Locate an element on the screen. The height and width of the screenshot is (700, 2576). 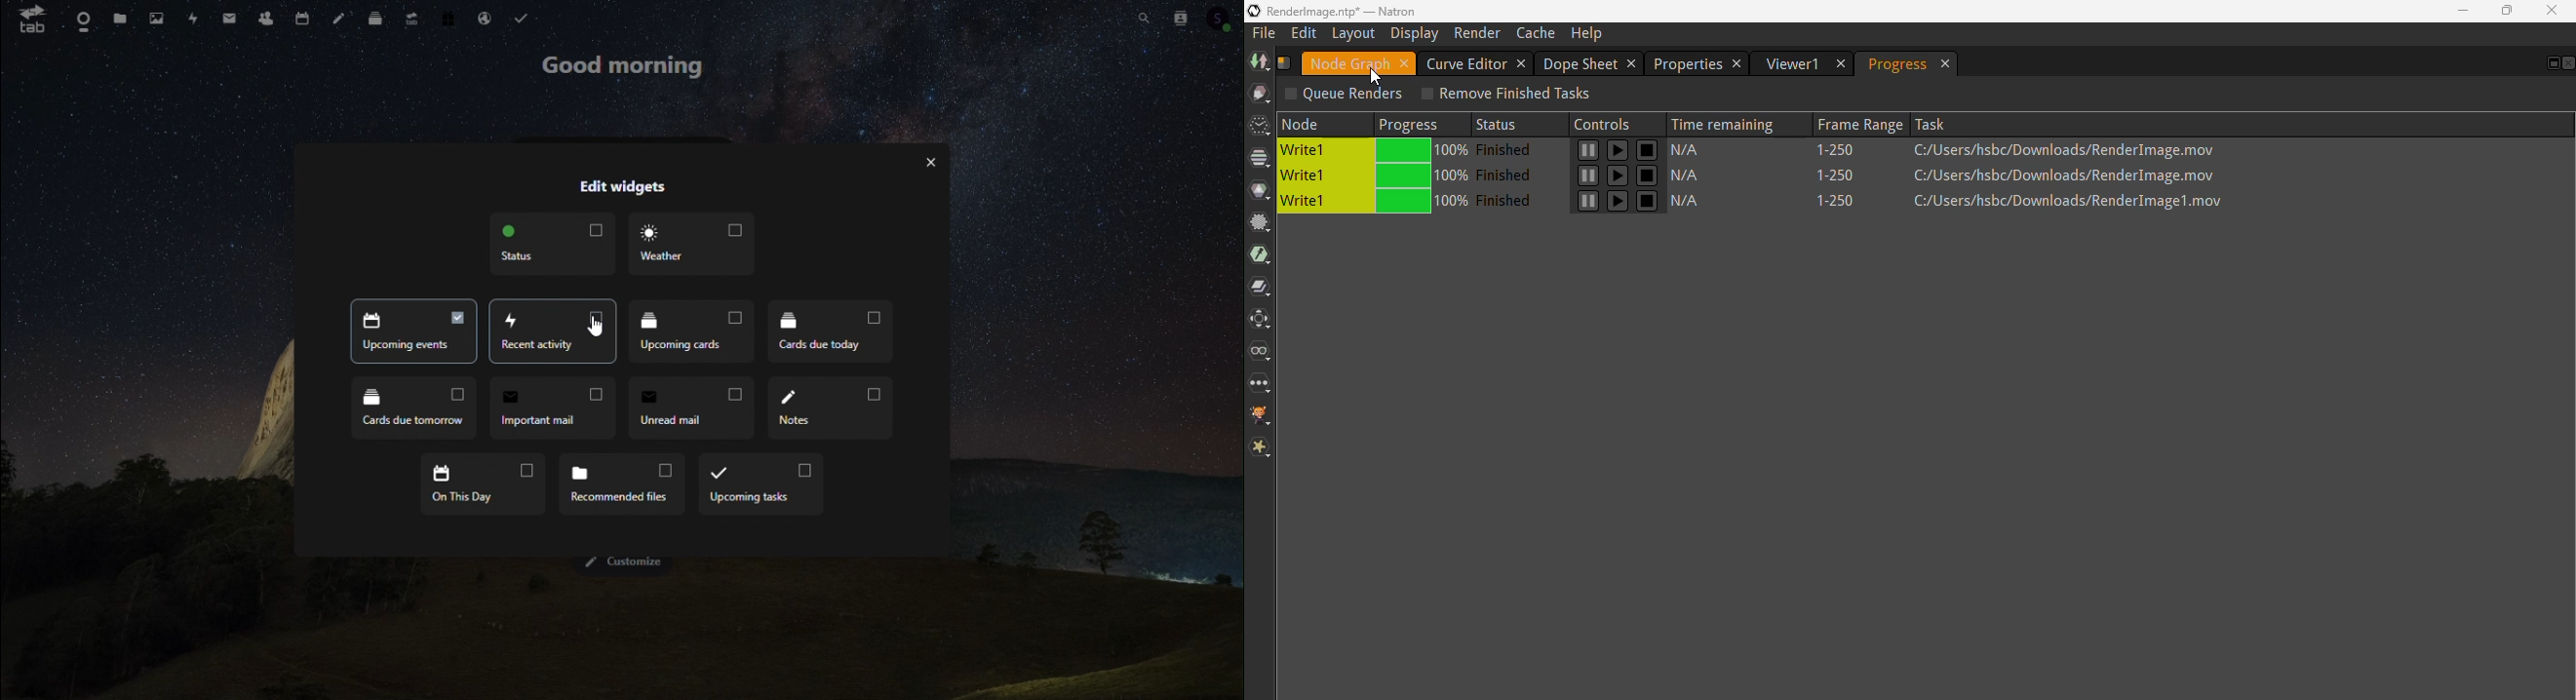
free trial is located at coordinates (448, 17).